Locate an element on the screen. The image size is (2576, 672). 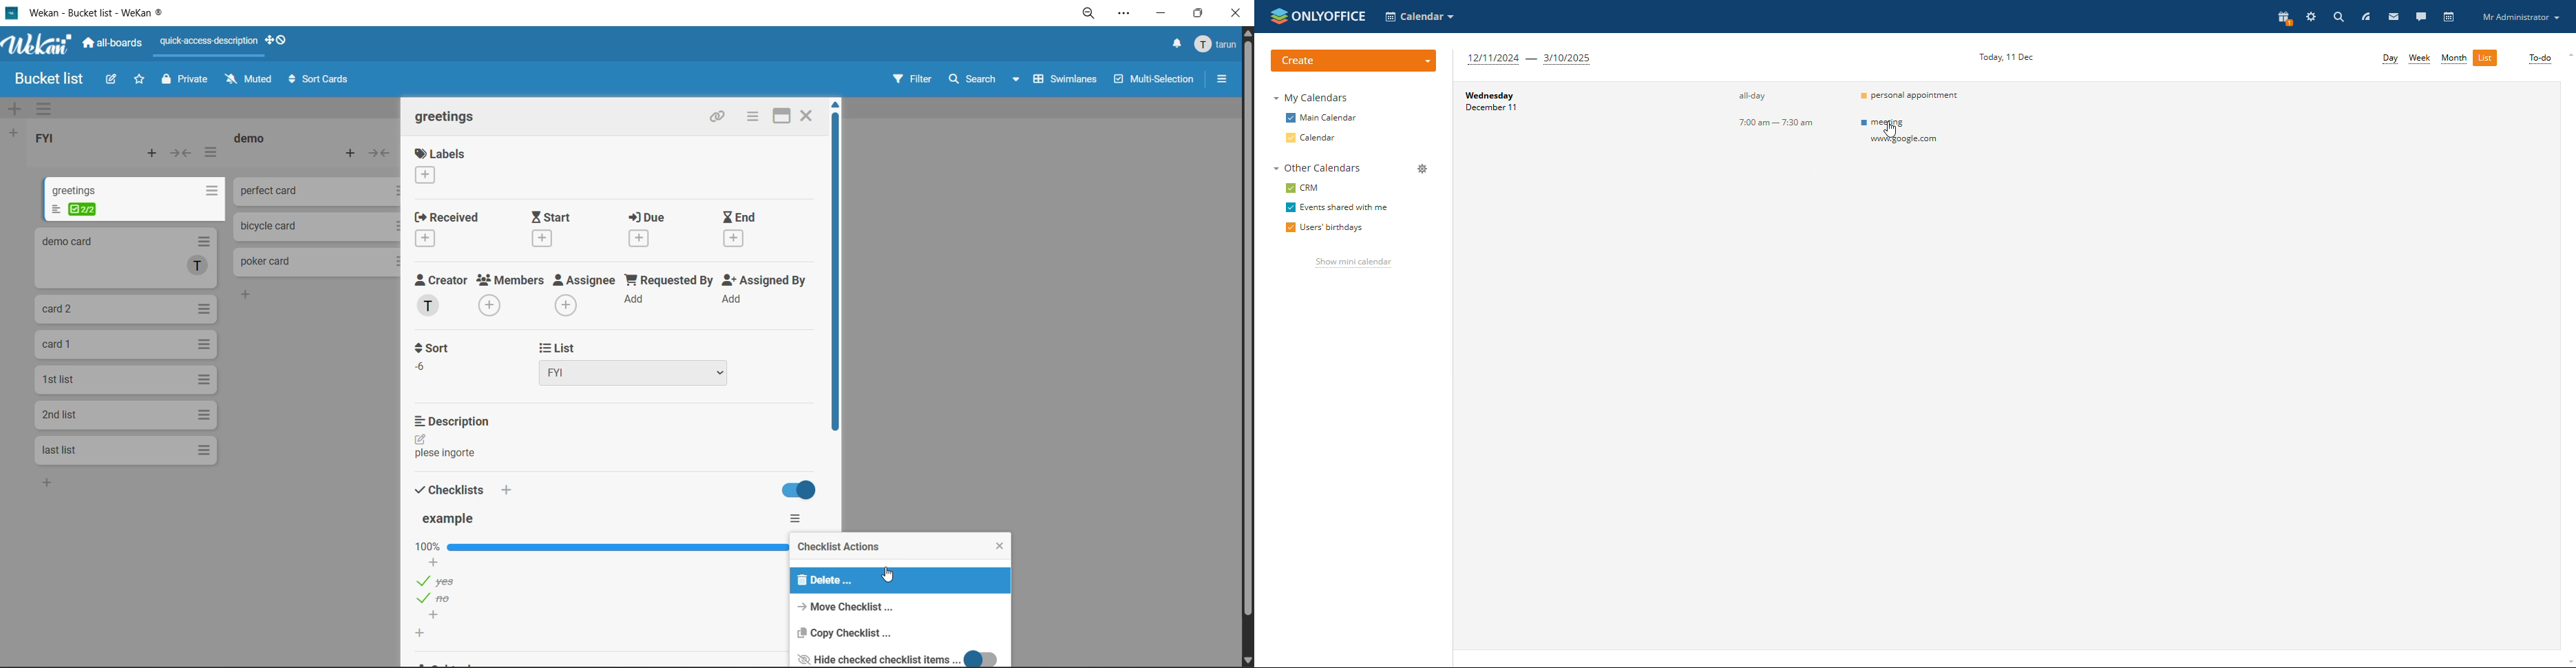
description is located at coordinates (457, 420).